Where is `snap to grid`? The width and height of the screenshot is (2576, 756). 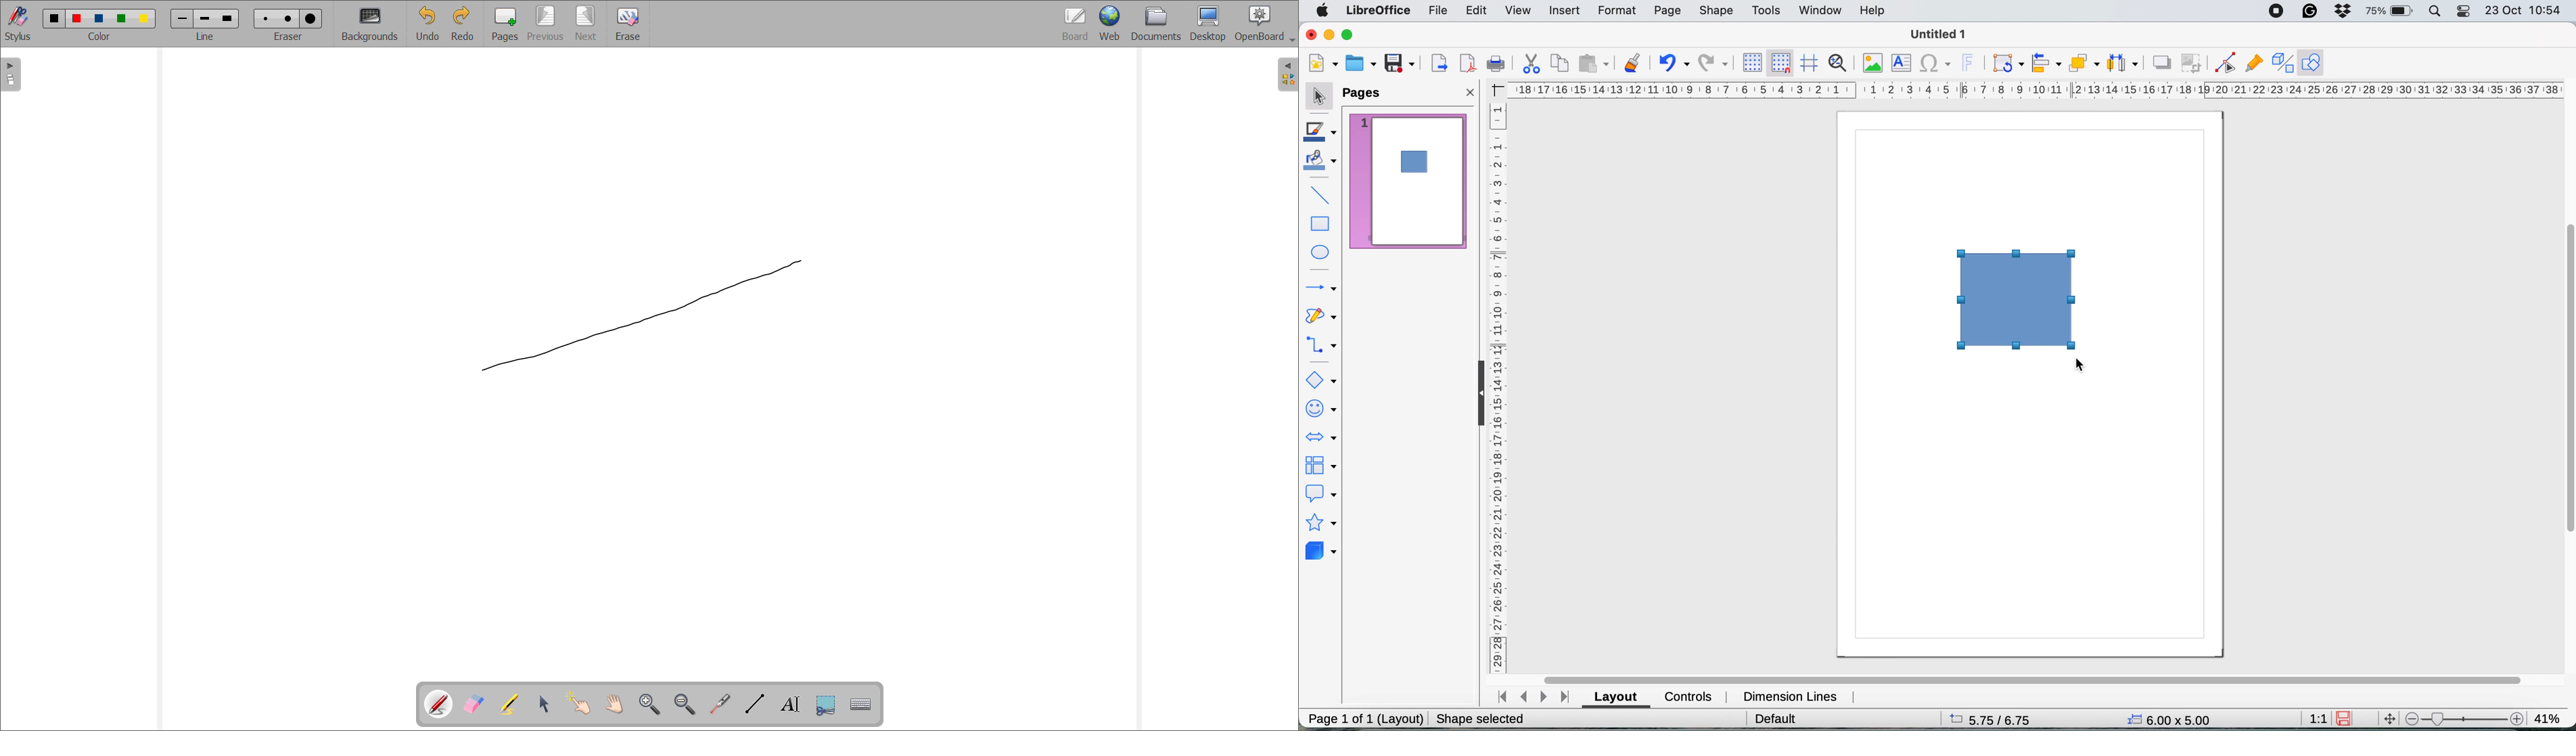
snap to grid is located at coordinates (1780, 62).